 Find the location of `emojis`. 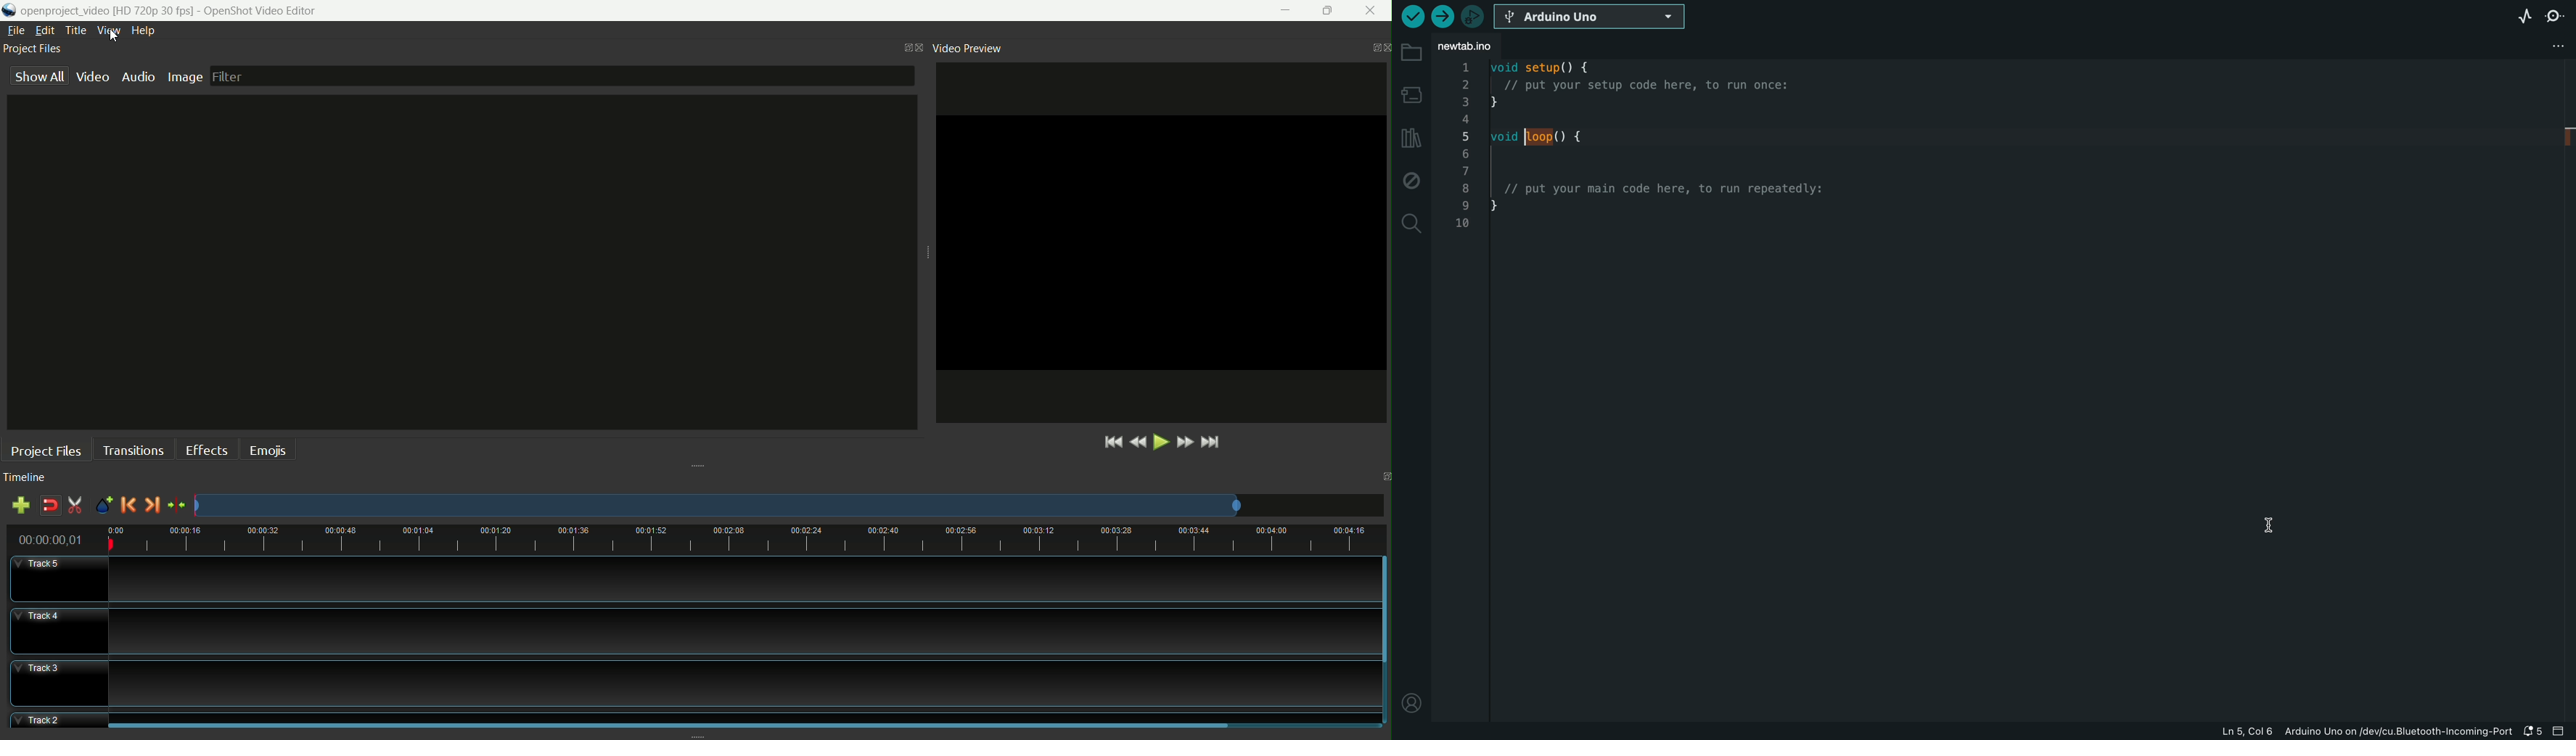

emojis is located at coordinates (271, 449).